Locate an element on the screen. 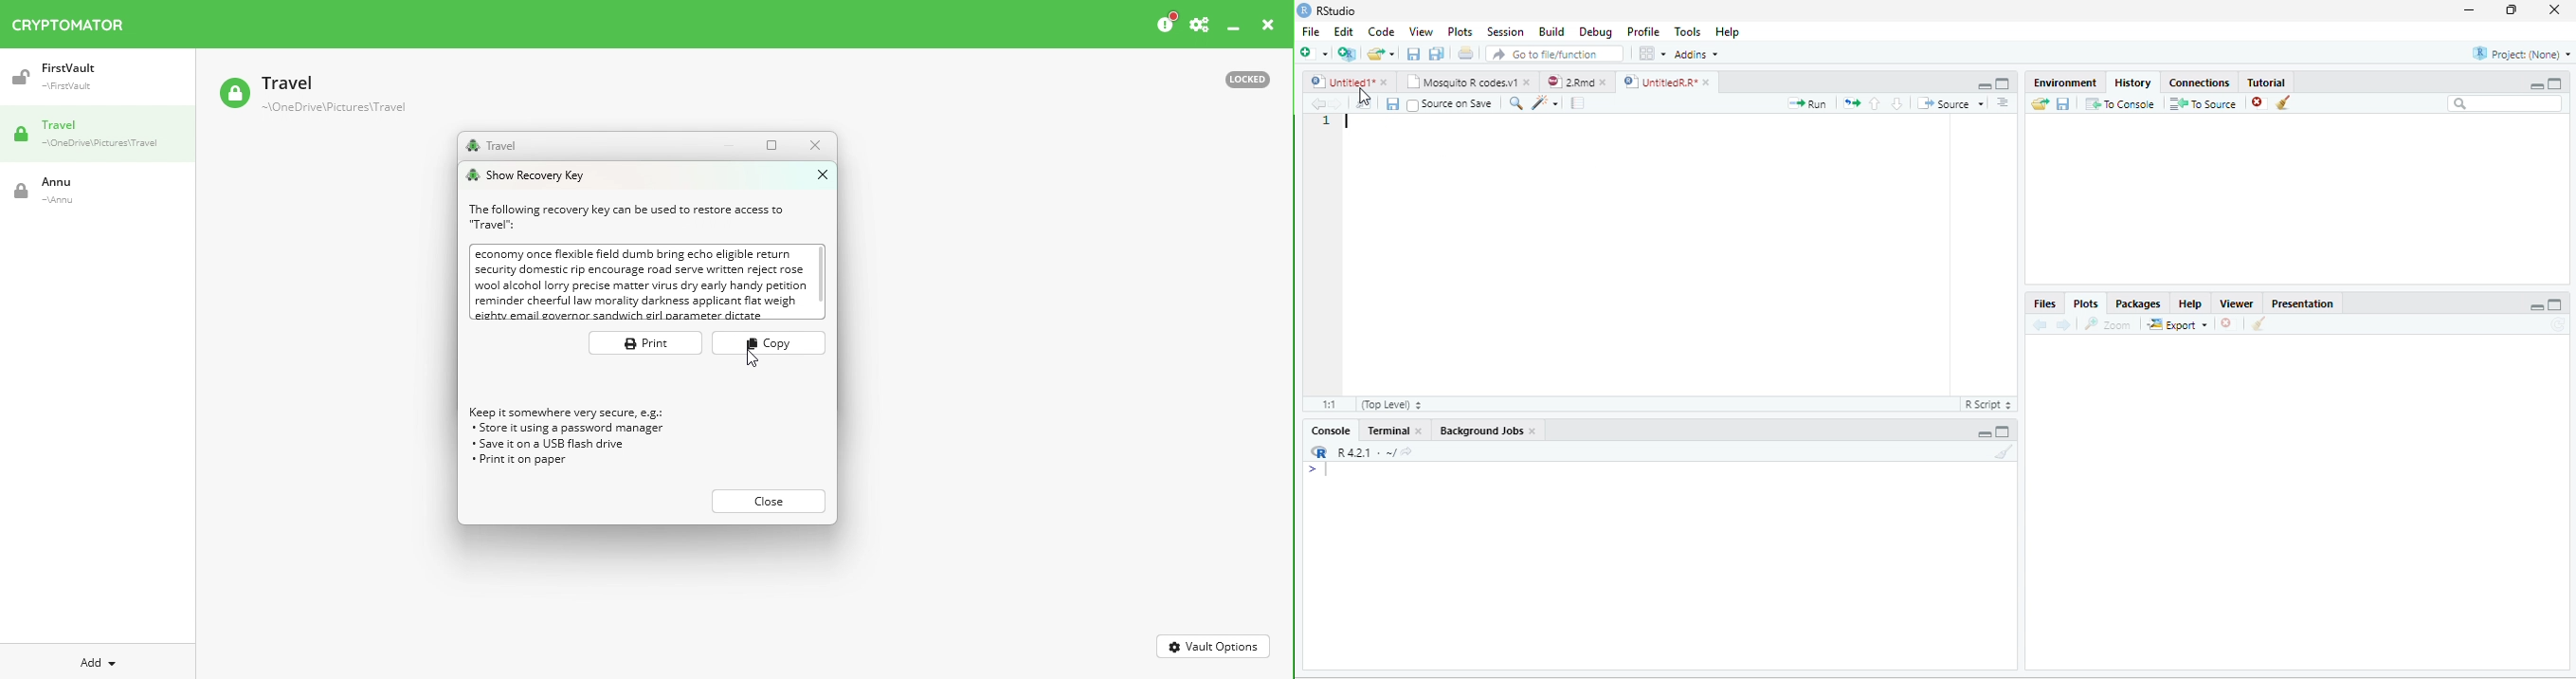 This screenshot has width=2576, height=700. close is located at coordinates (1603, 82).